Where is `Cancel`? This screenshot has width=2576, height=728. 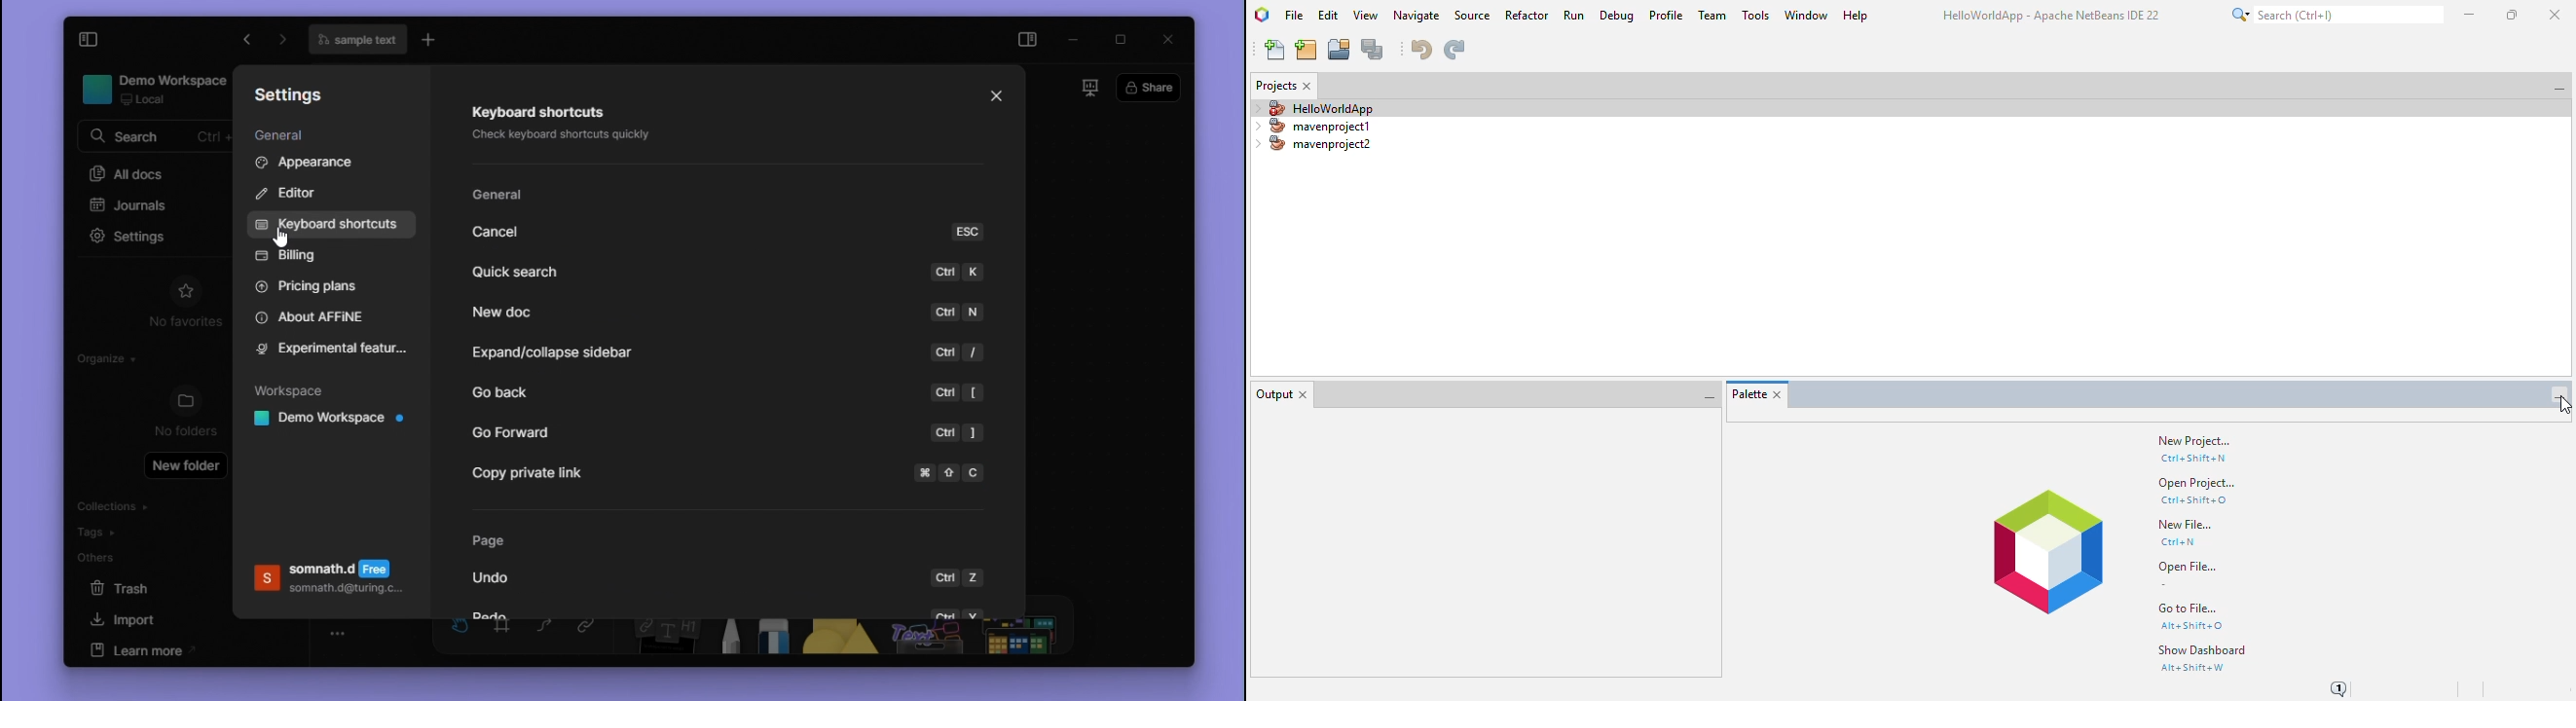
Cancel is located at coordinates (503, 232).